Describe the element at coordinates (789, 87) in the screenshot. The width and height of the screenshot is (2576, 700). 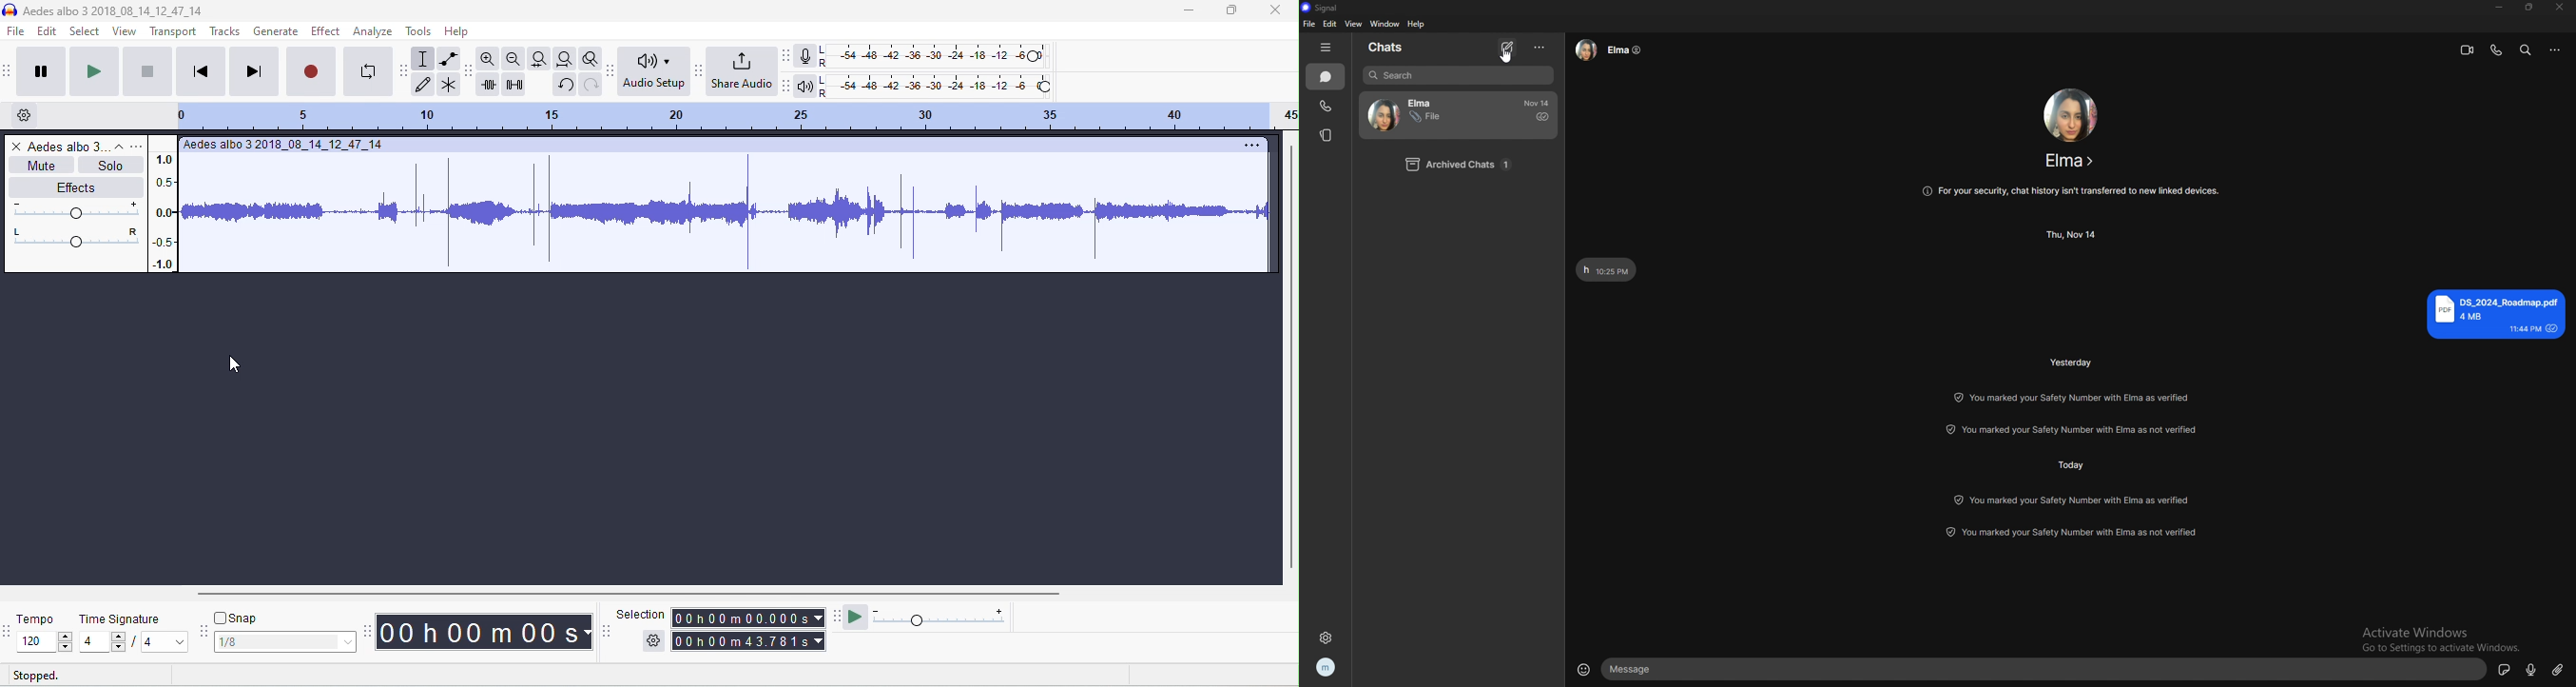
I see `playback meter toolbar` at that location.